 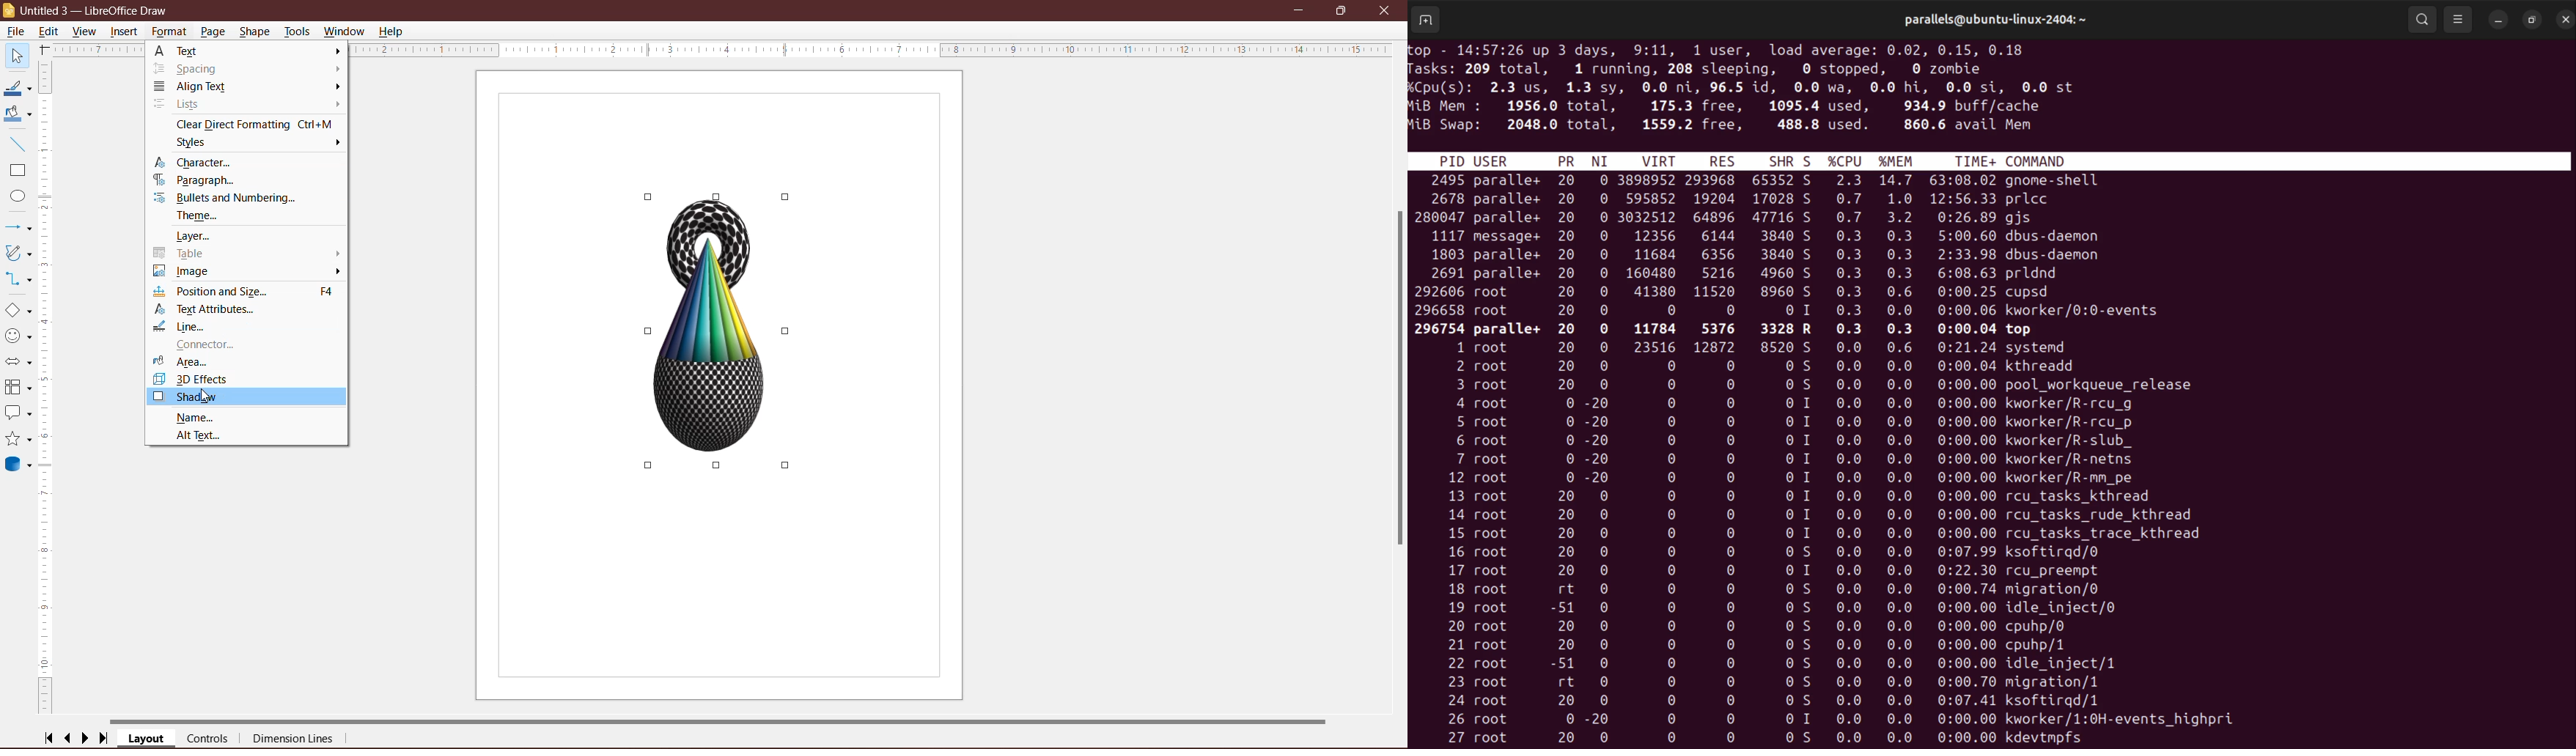 What do you see at coordinates (336, 78) in the screenshot?
I see `More Options` at bounding box center [336, 78].